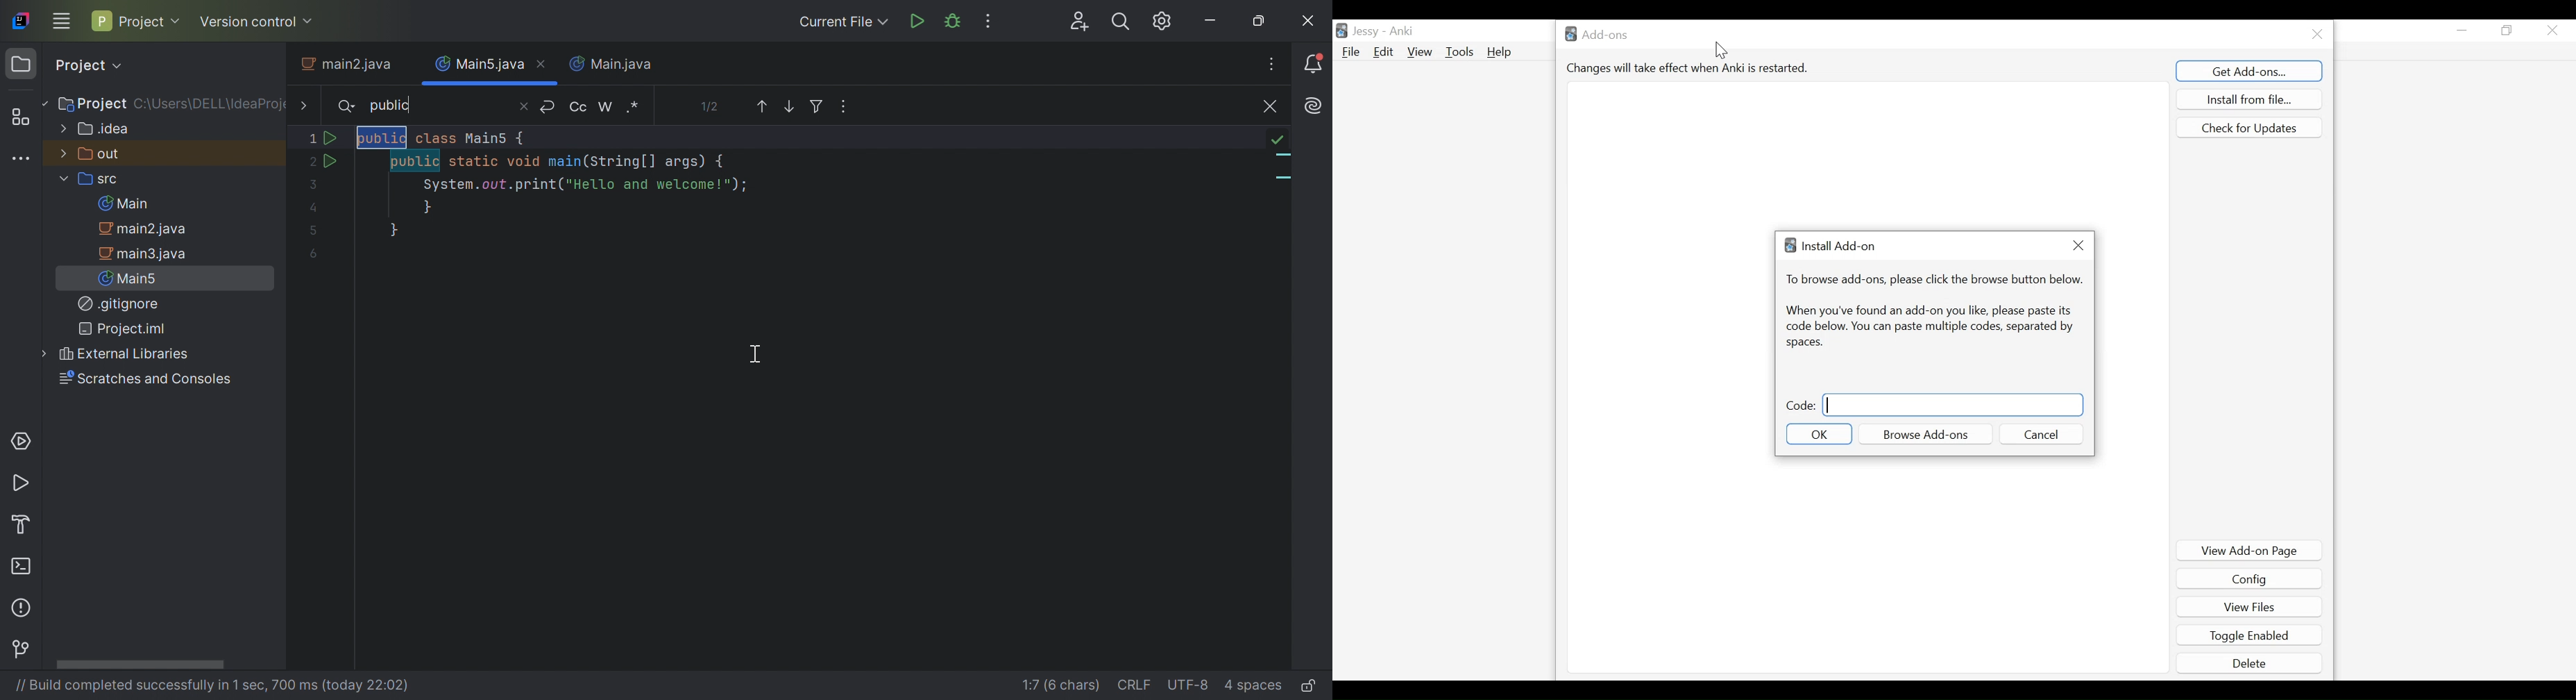 The image size is (2576, 700). I want to click on public, so click(393, 108).